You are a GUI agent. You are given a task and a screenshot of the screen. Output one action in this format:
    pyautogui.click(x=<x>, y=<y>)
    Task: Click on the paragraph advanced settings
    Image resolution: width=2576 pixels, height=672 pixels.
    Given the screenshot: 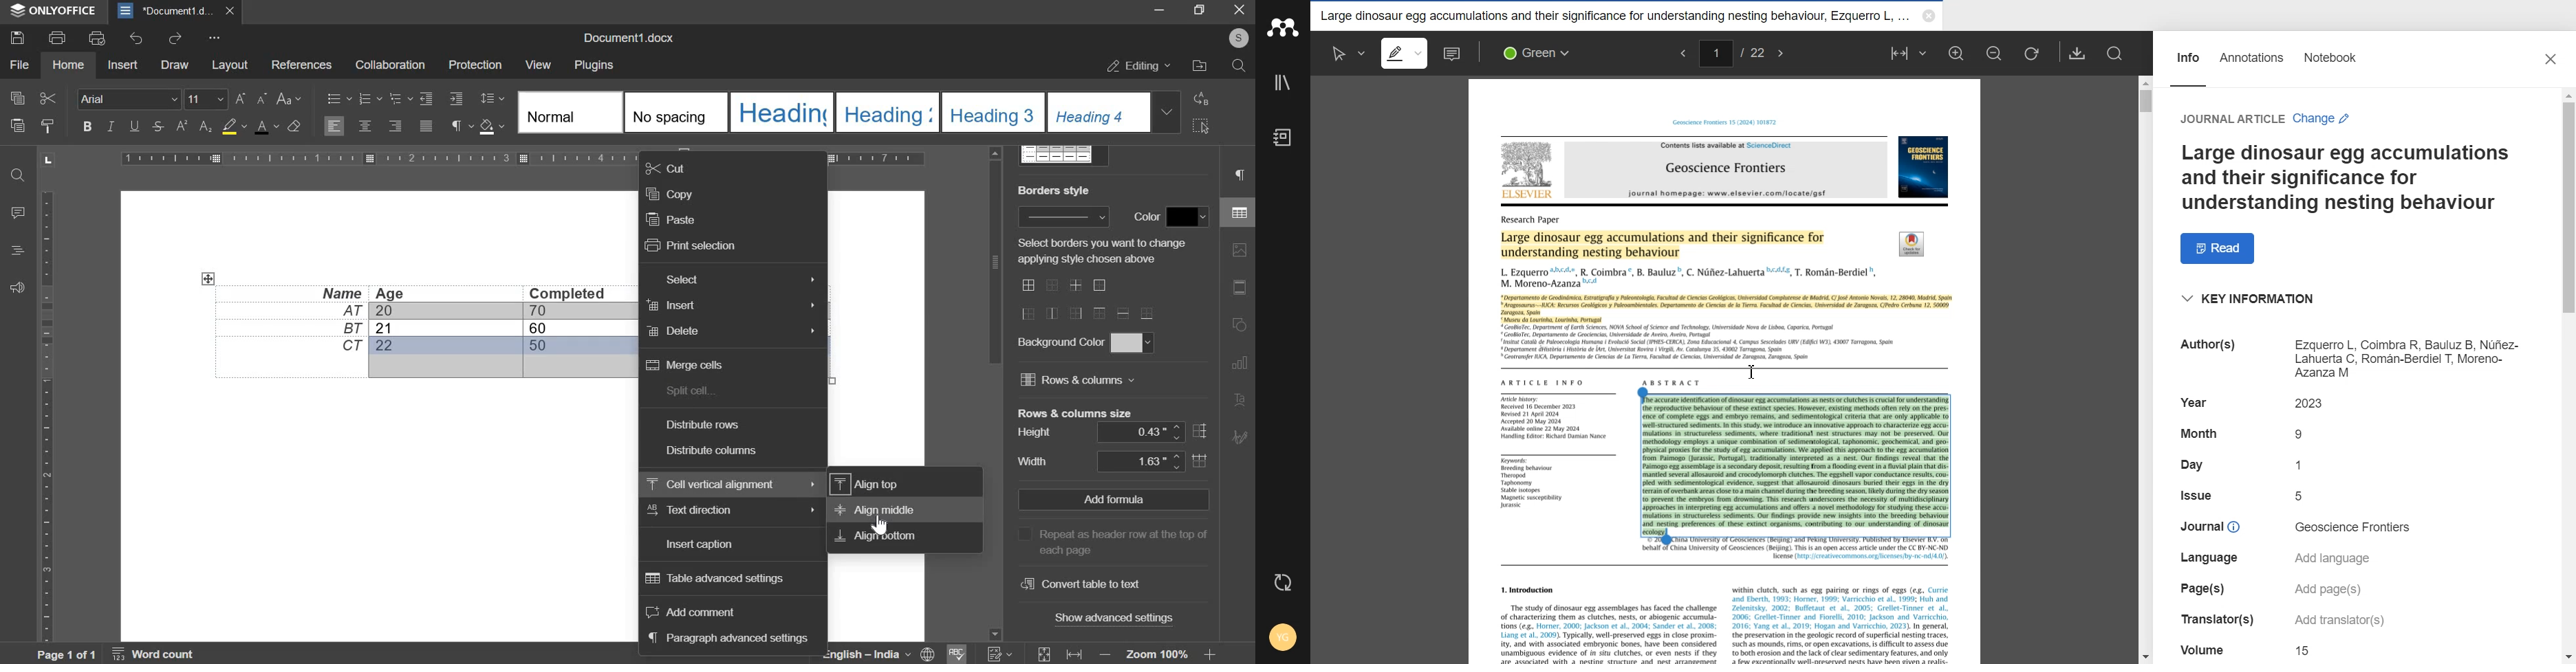 What is the action you would take?
    pyautogui.click(x=727, y=638)
    